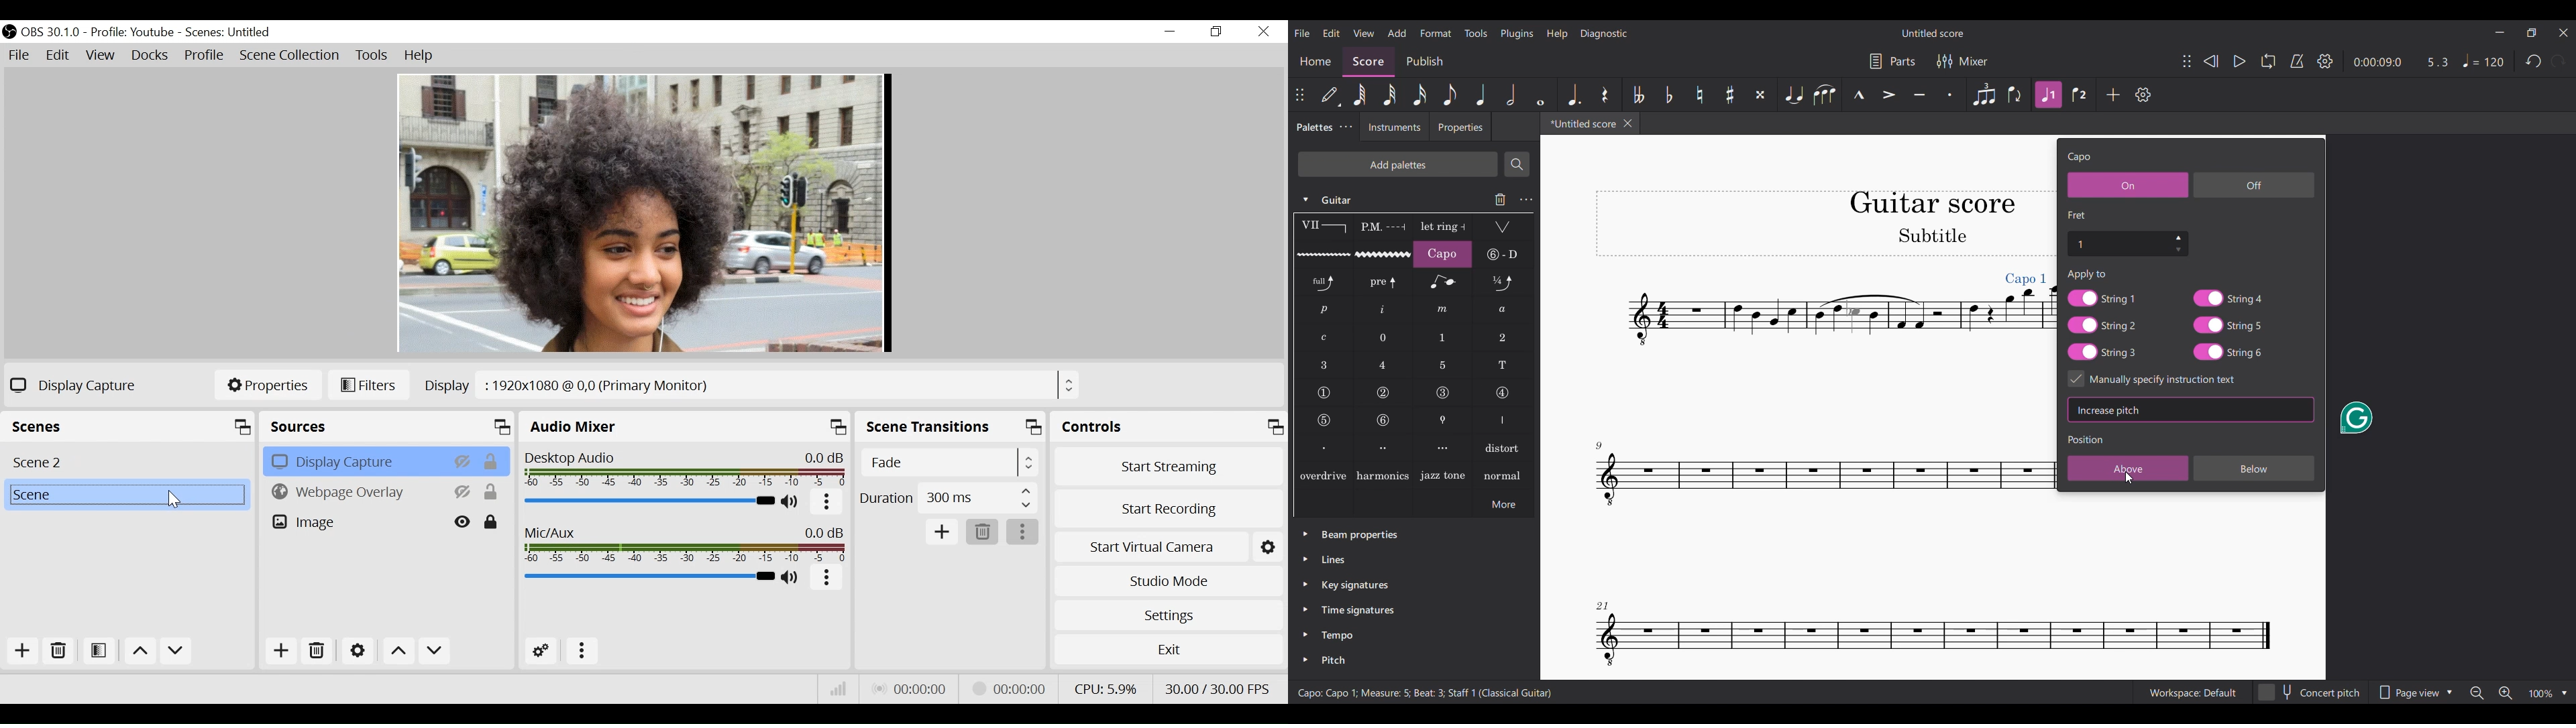 This screenshot has height=728, width=2576. Describe the element at coordinates (1324, 282) in the screenshot. I see `Standard bend` at that location.